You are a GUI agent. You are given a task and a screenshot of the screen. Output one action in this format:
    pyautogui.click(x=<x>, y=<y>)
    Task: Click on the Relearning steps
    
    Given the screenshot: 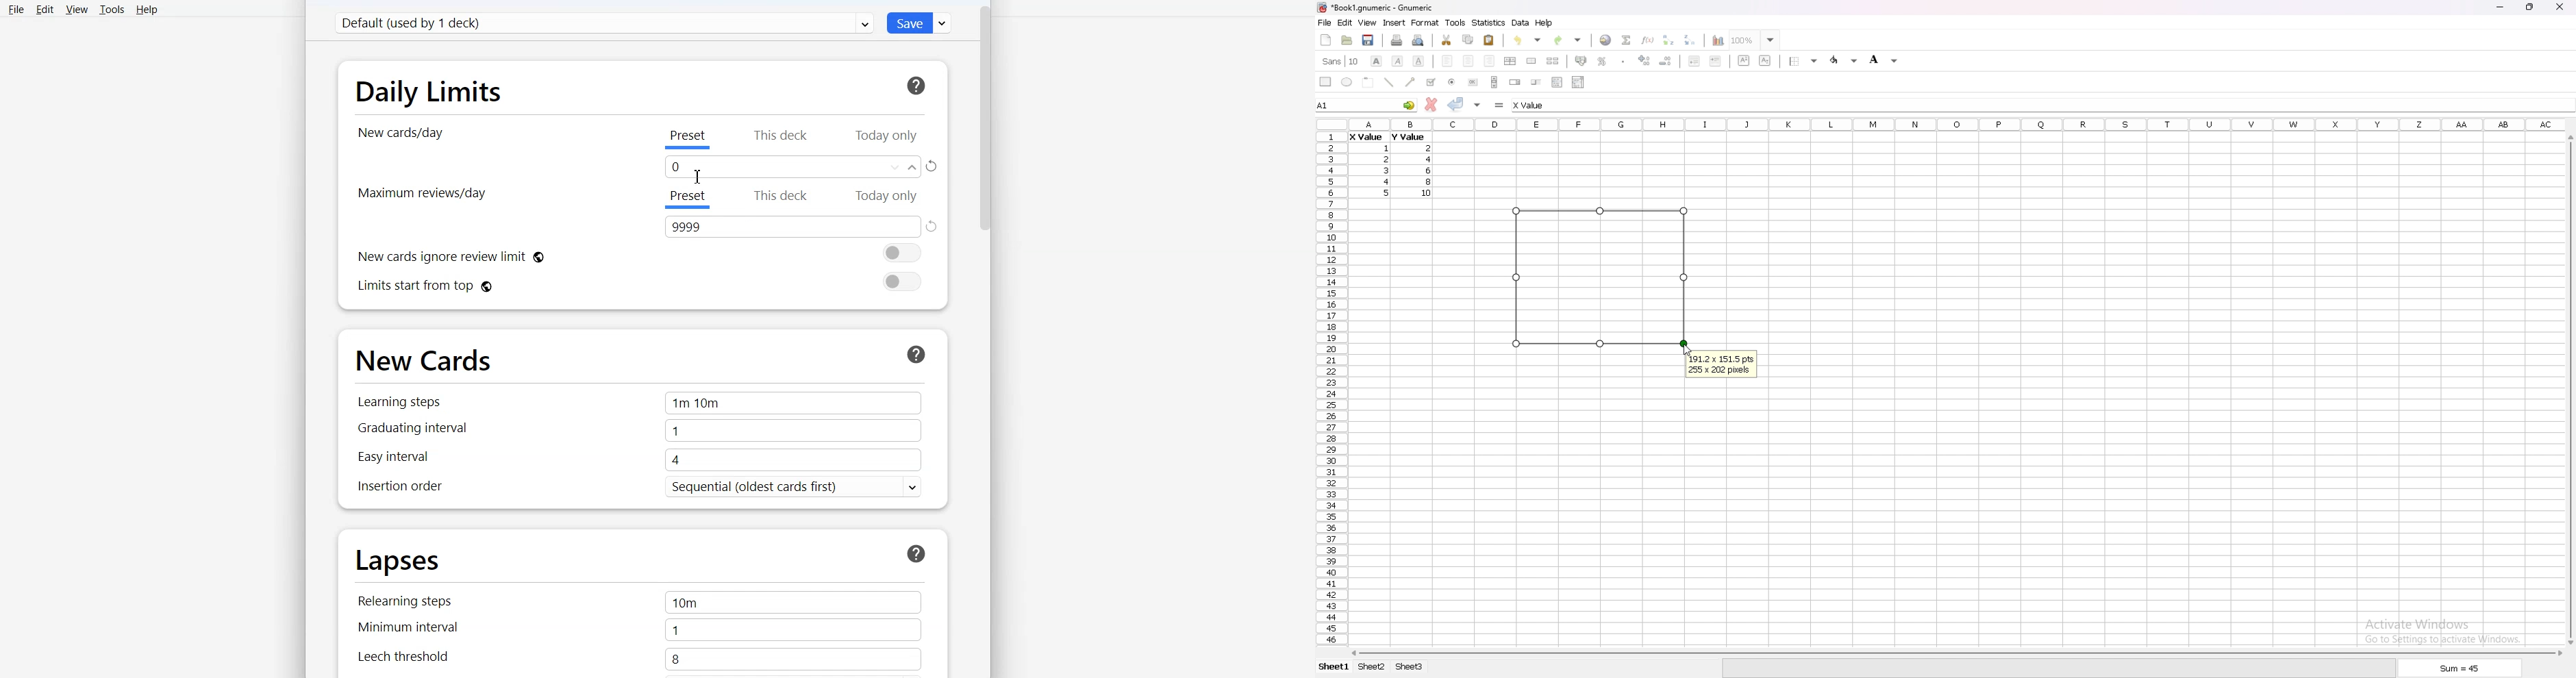 What is the action you would take?
    pyautogui.click(x=416, y=603)
    